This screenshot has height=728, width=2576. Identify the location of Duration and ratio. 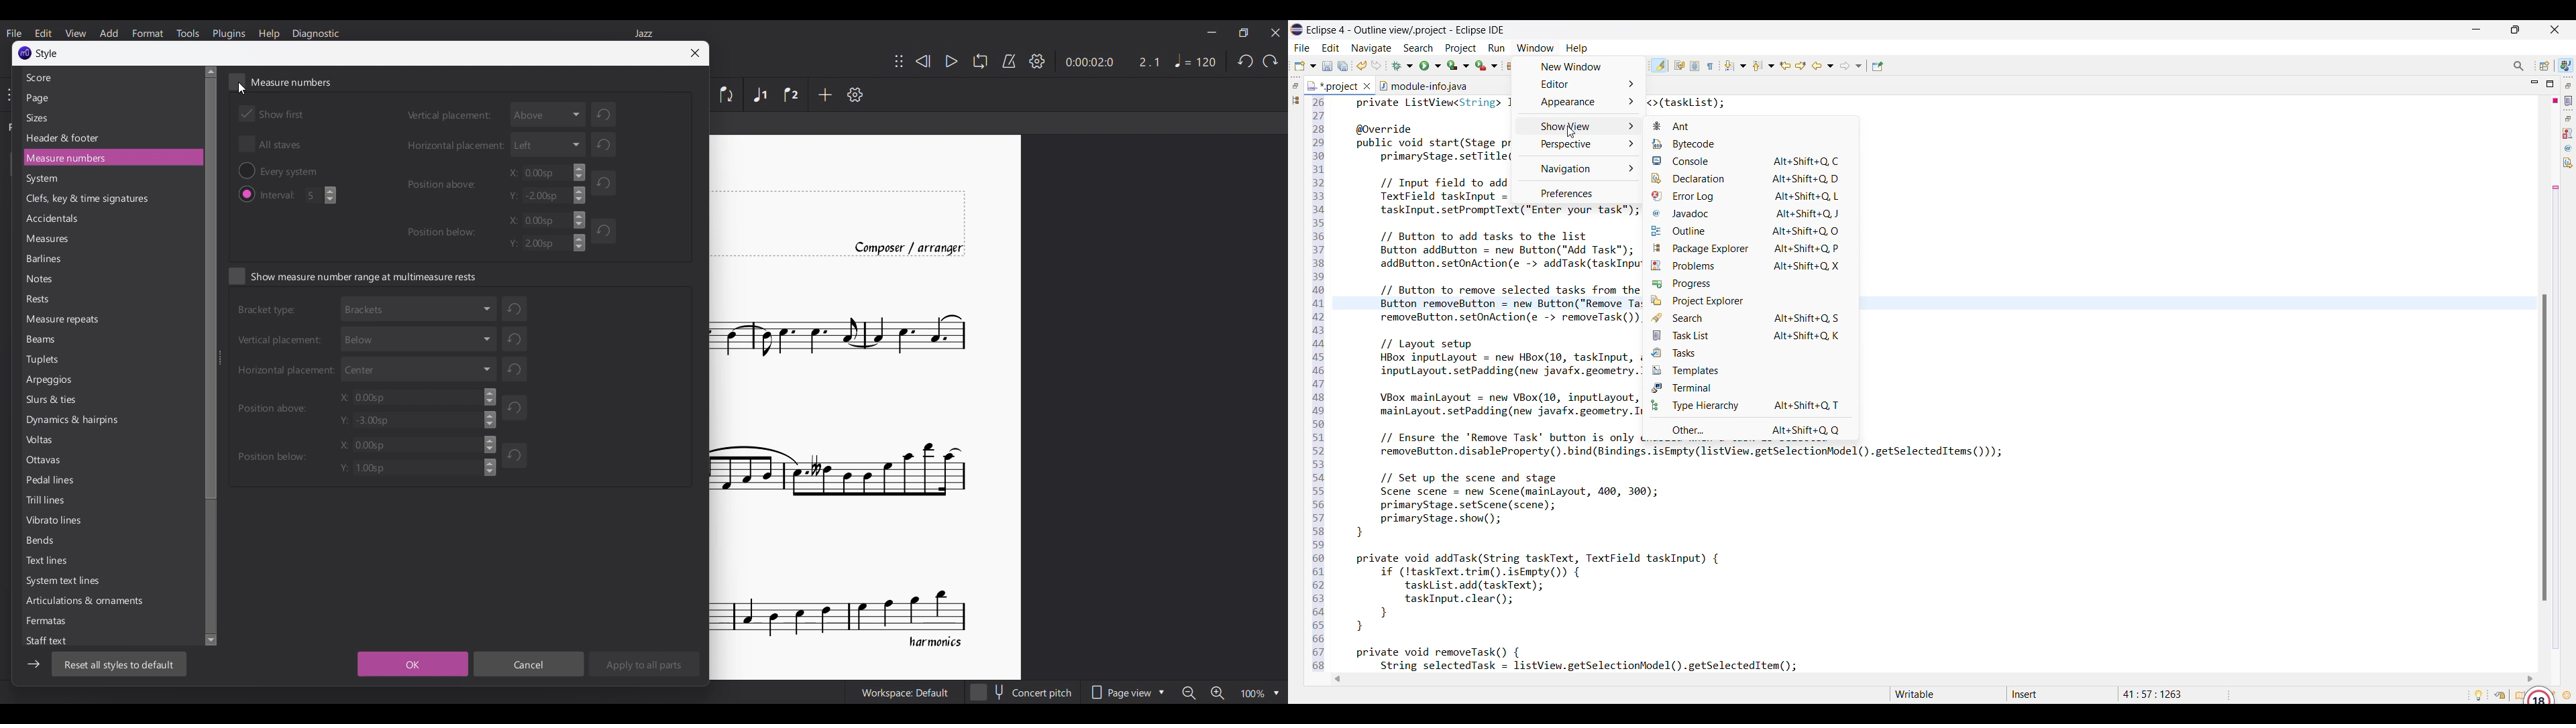
(1113, 62).